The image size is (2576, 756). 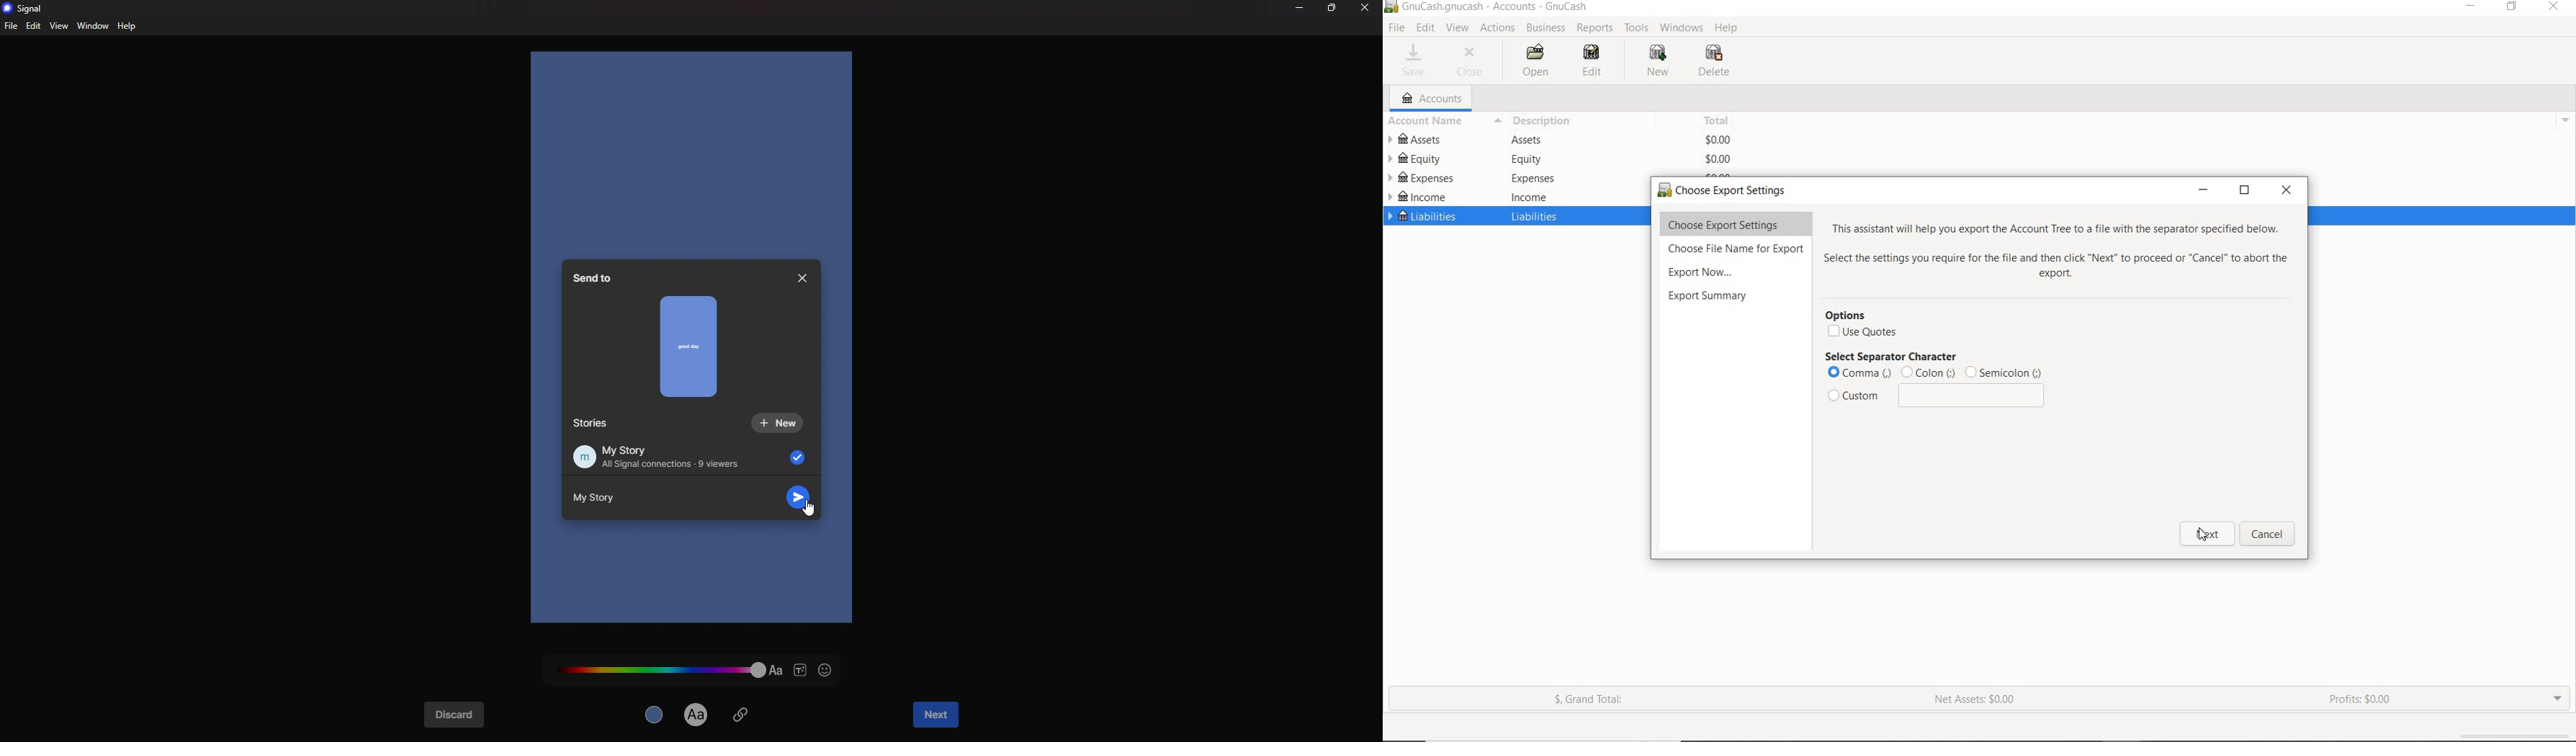 I want to click on scroll bar, so click(x=817, y=384).